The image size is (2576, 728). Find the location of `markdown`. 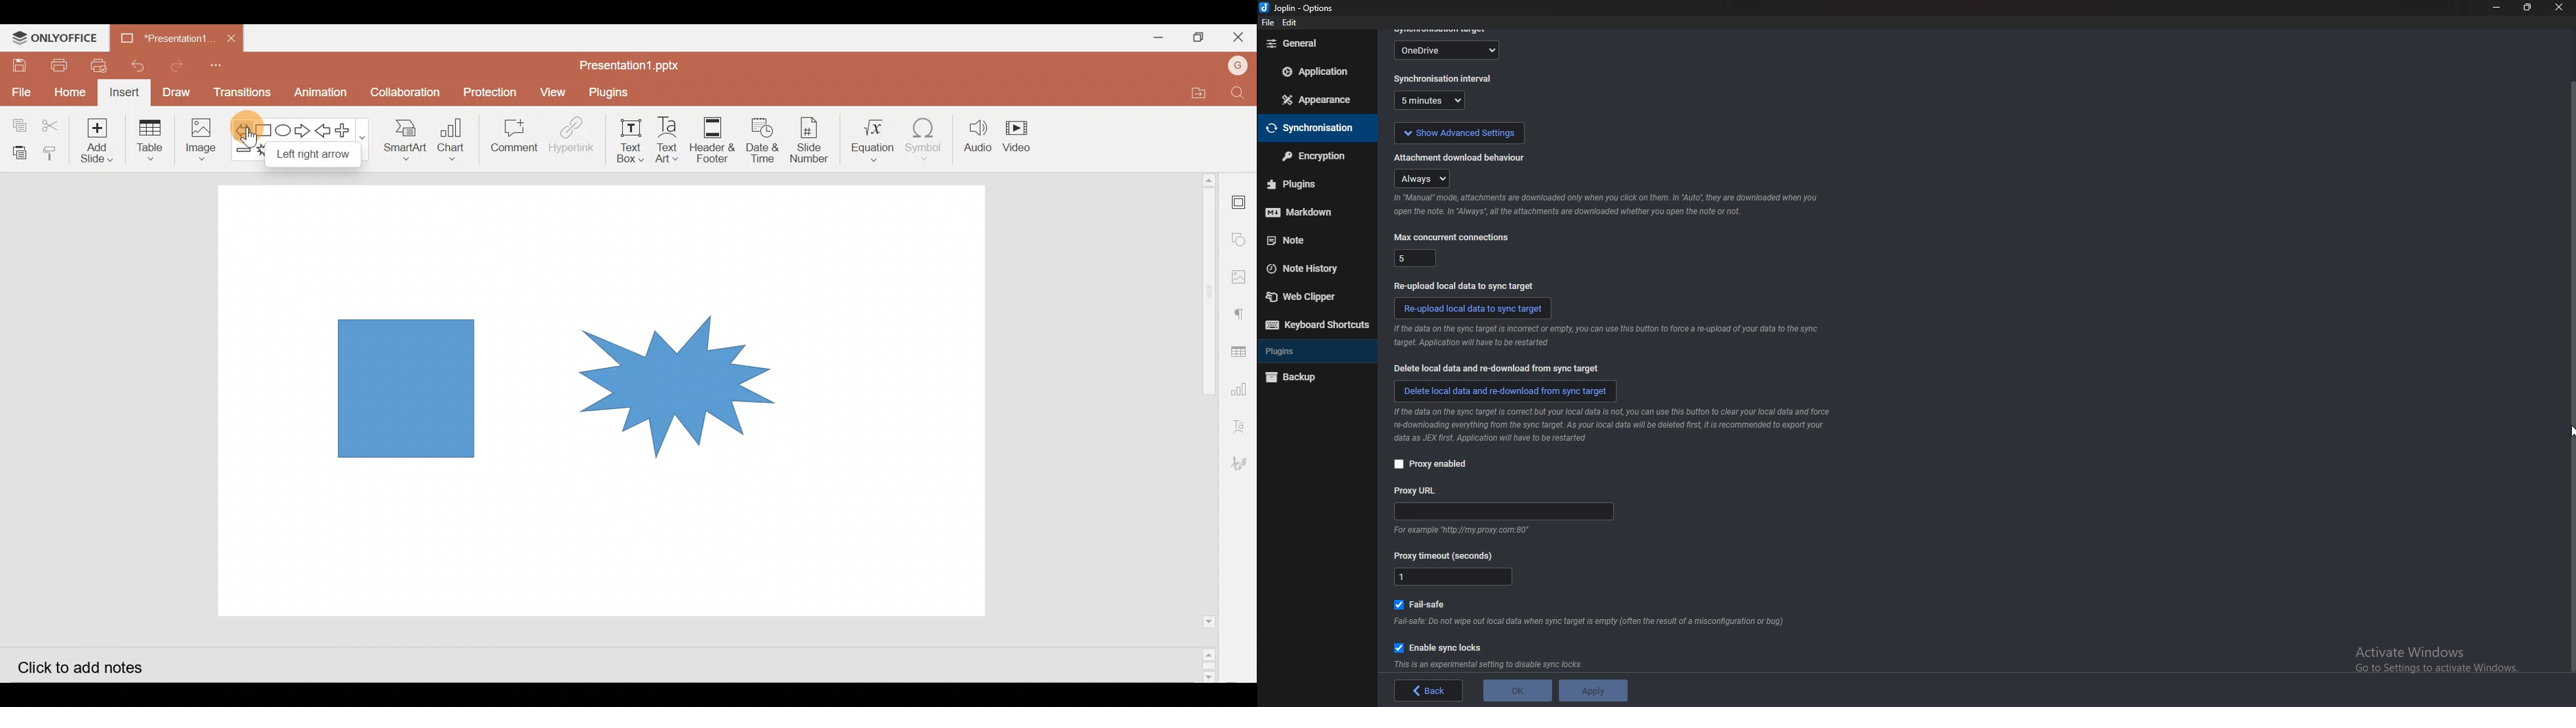

markdown is located at coordinates (1307, 213).